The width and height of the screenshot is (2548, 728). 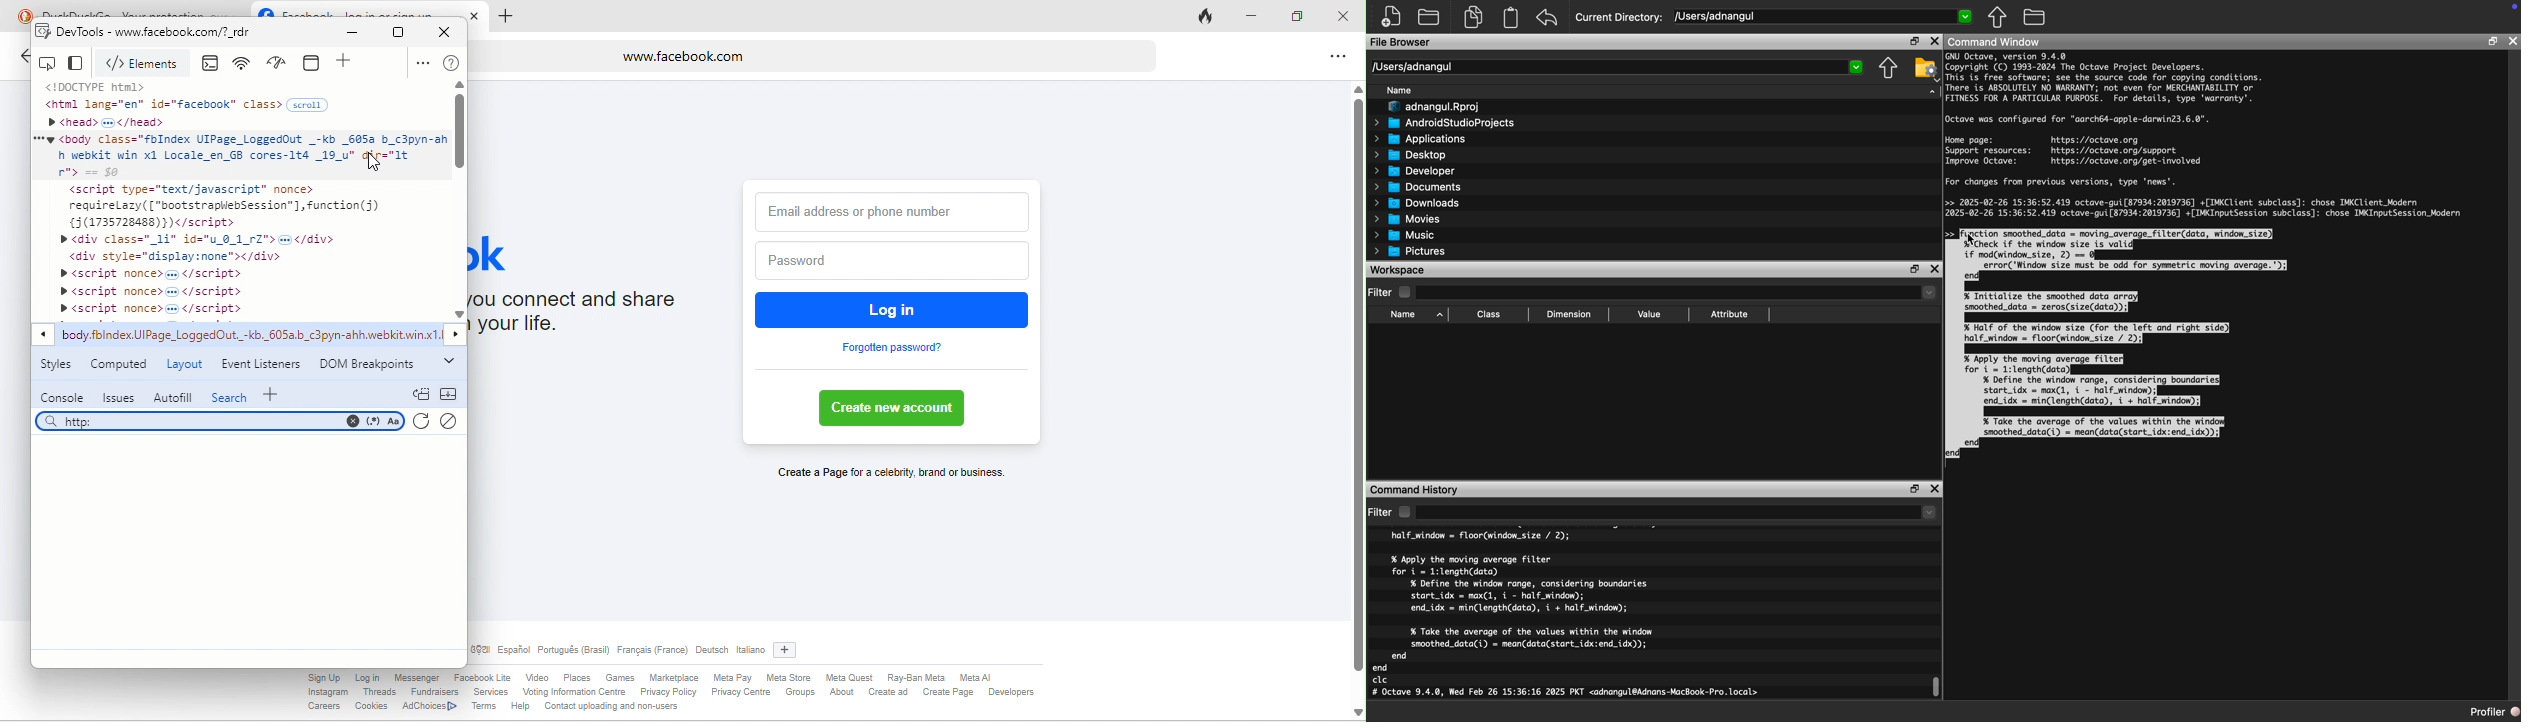 I want to click on /Users/adnangul , so click(x=1618, y=67).